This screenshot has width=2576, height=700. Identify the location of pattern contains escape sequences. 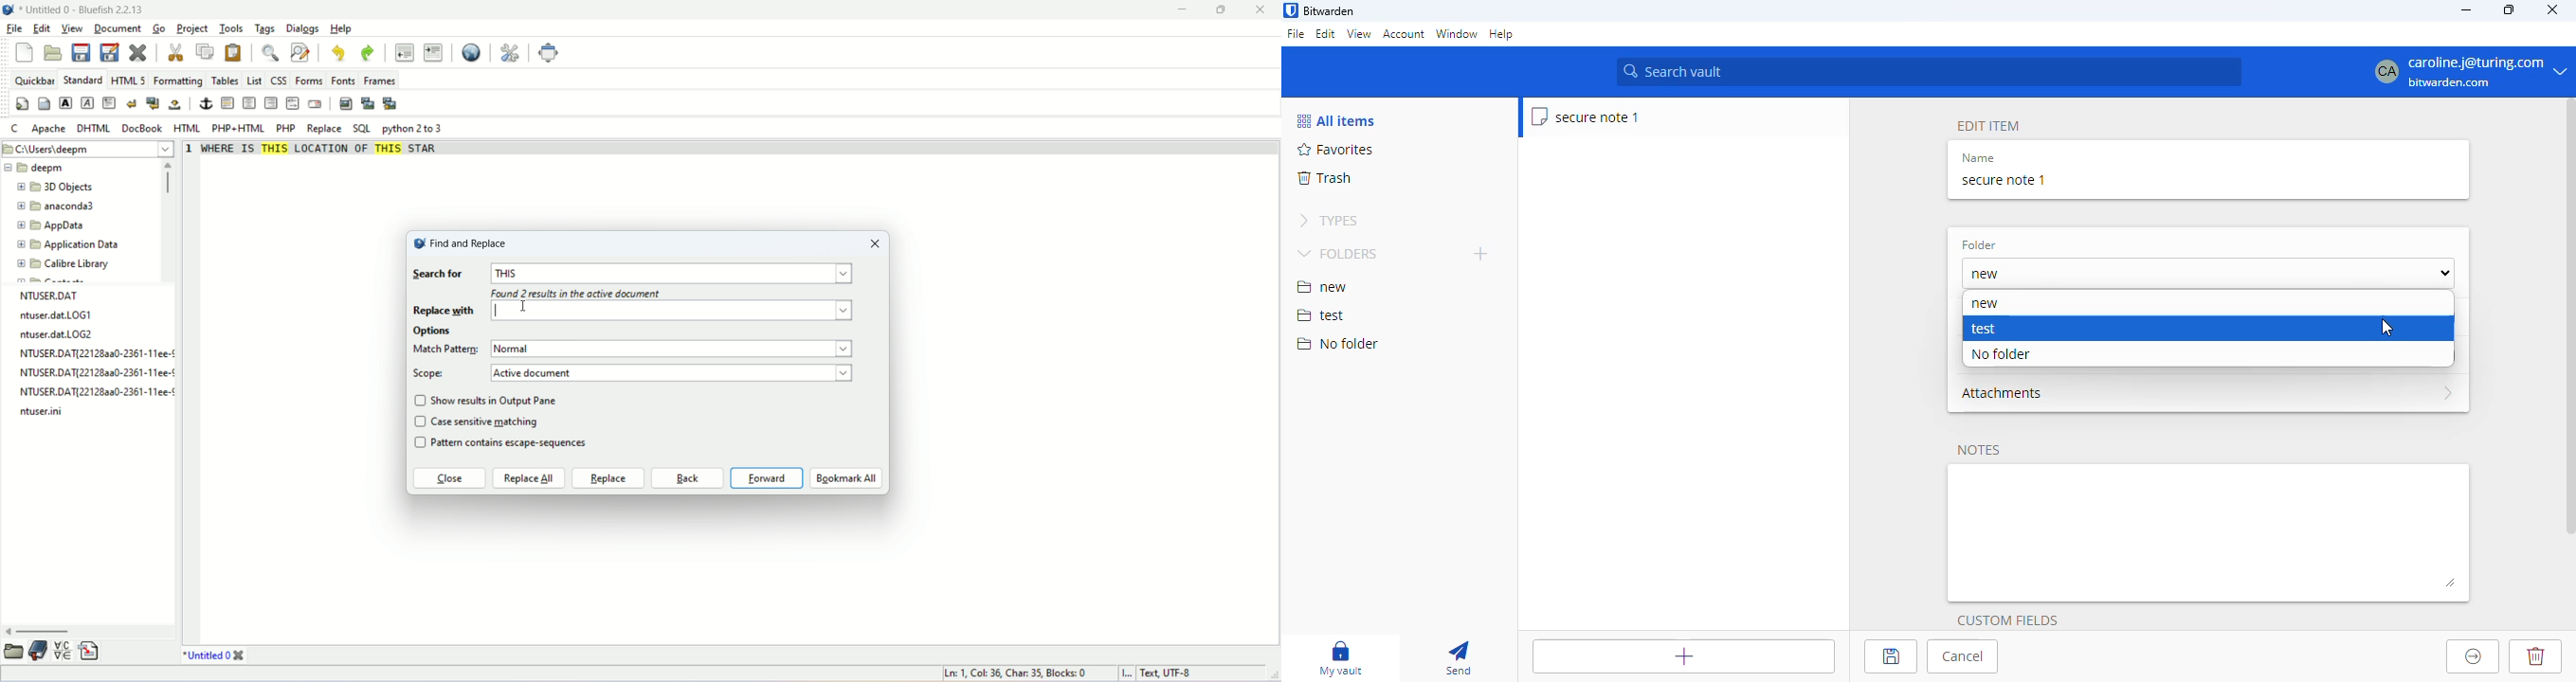
(519, 444).